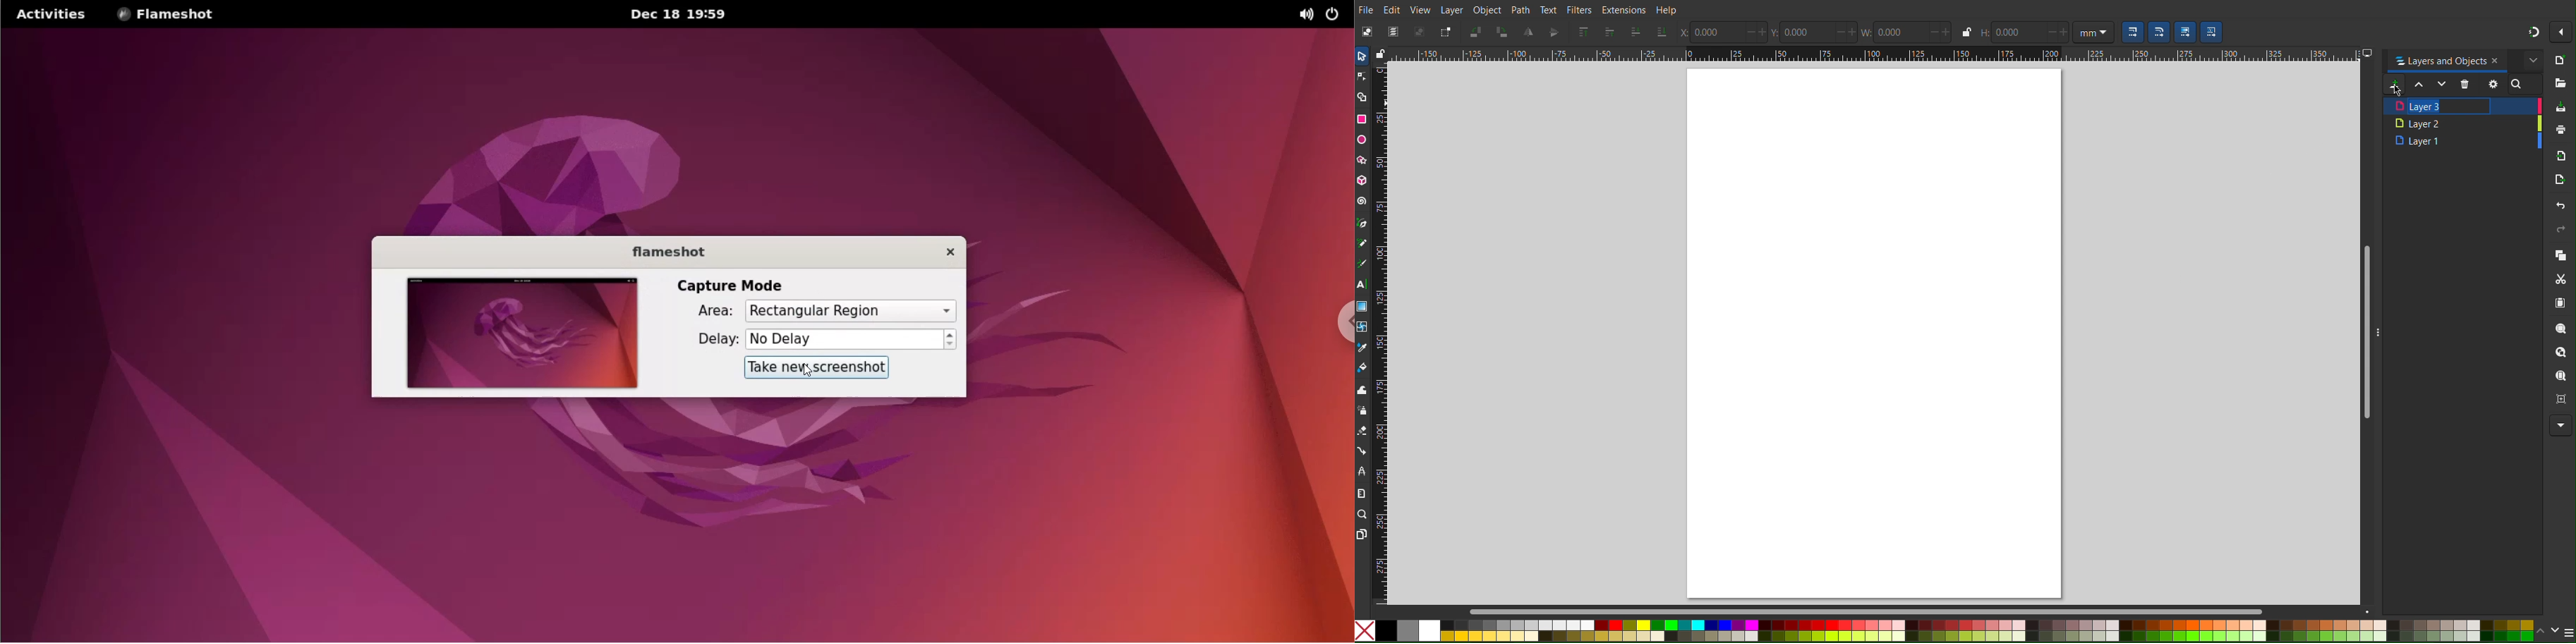 The height and width of the screenshot is (644, 2576). Describe the element at coordinates (1366, 78) in the screenshot. I see `Node Tool` at that location.